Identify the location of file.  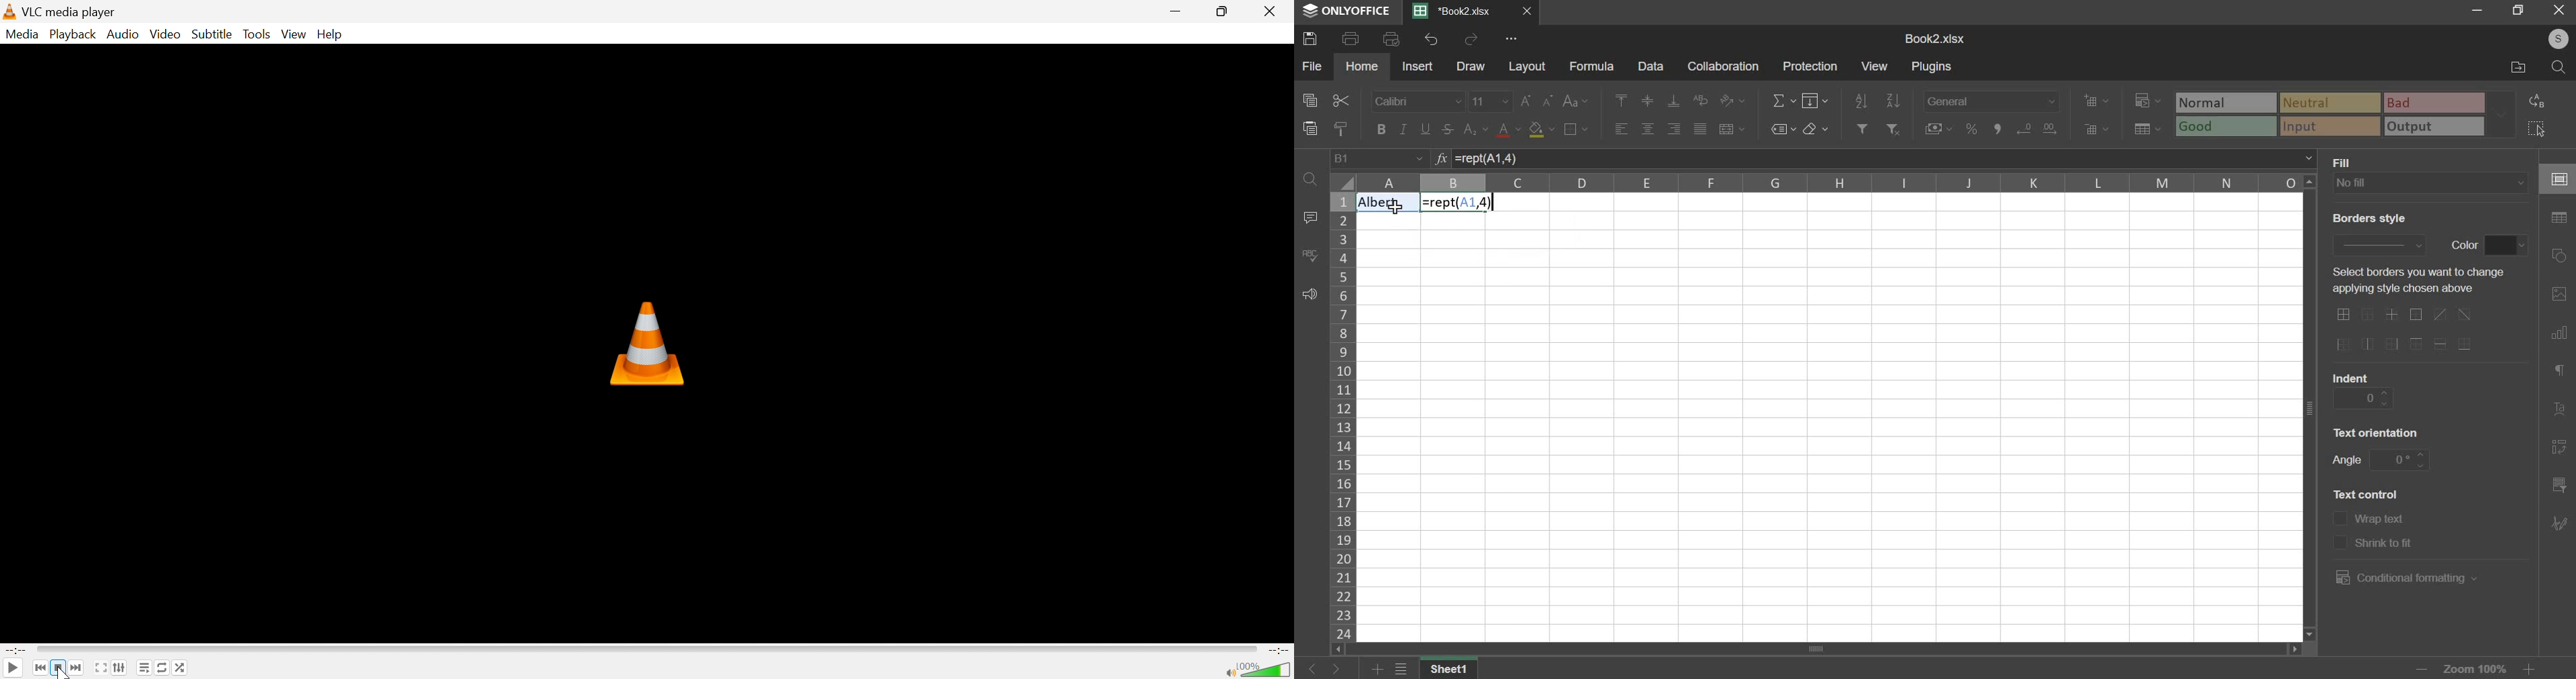
(1312, 65).